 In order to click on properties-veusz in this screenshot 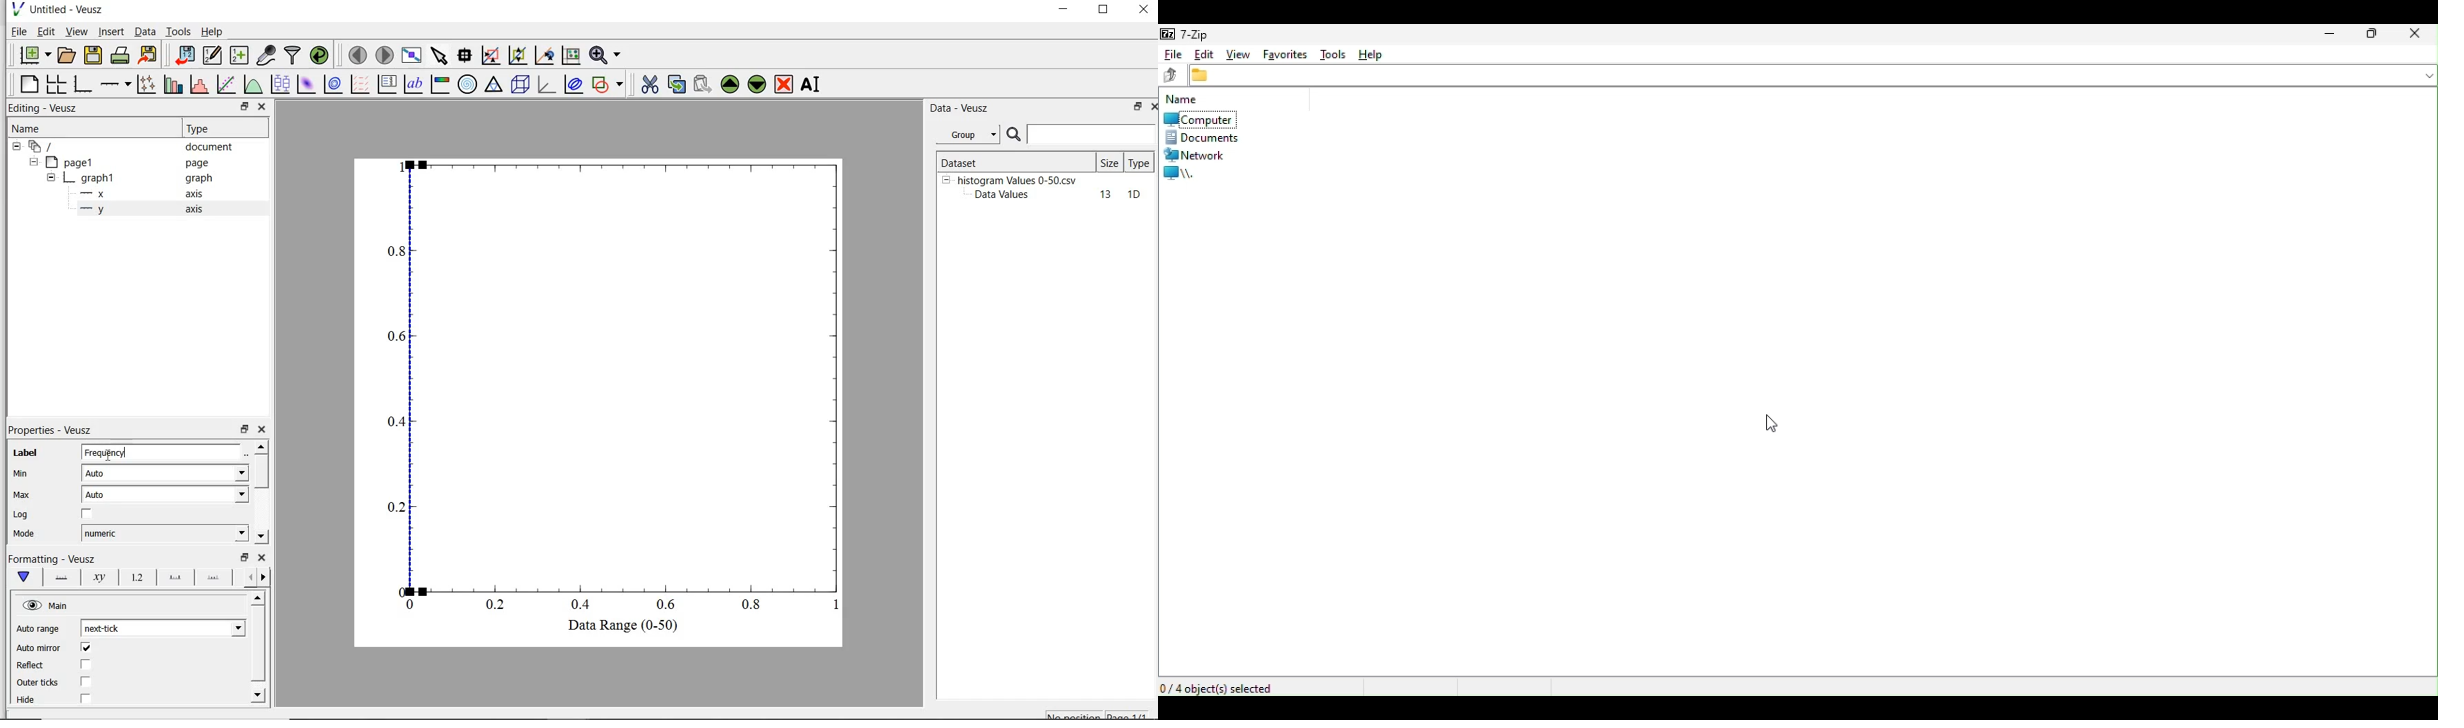, I will do `click(50, 430)`.